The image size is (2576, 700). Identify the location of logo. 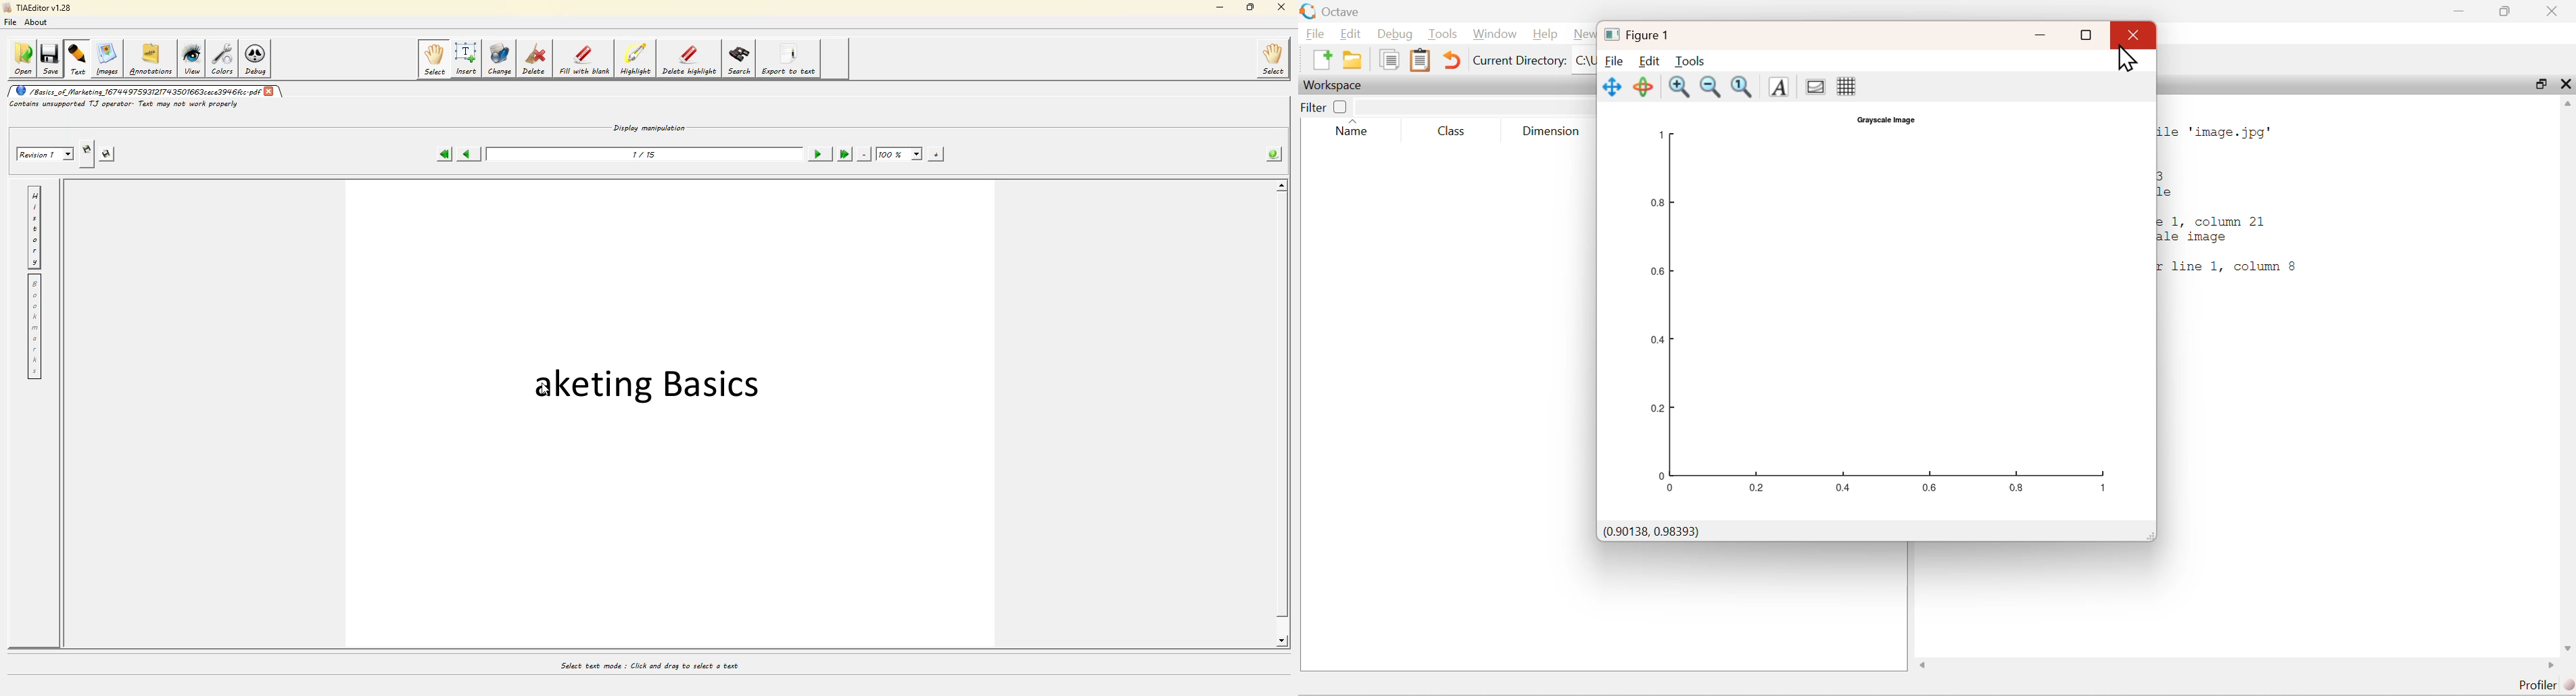
(1609, 34).